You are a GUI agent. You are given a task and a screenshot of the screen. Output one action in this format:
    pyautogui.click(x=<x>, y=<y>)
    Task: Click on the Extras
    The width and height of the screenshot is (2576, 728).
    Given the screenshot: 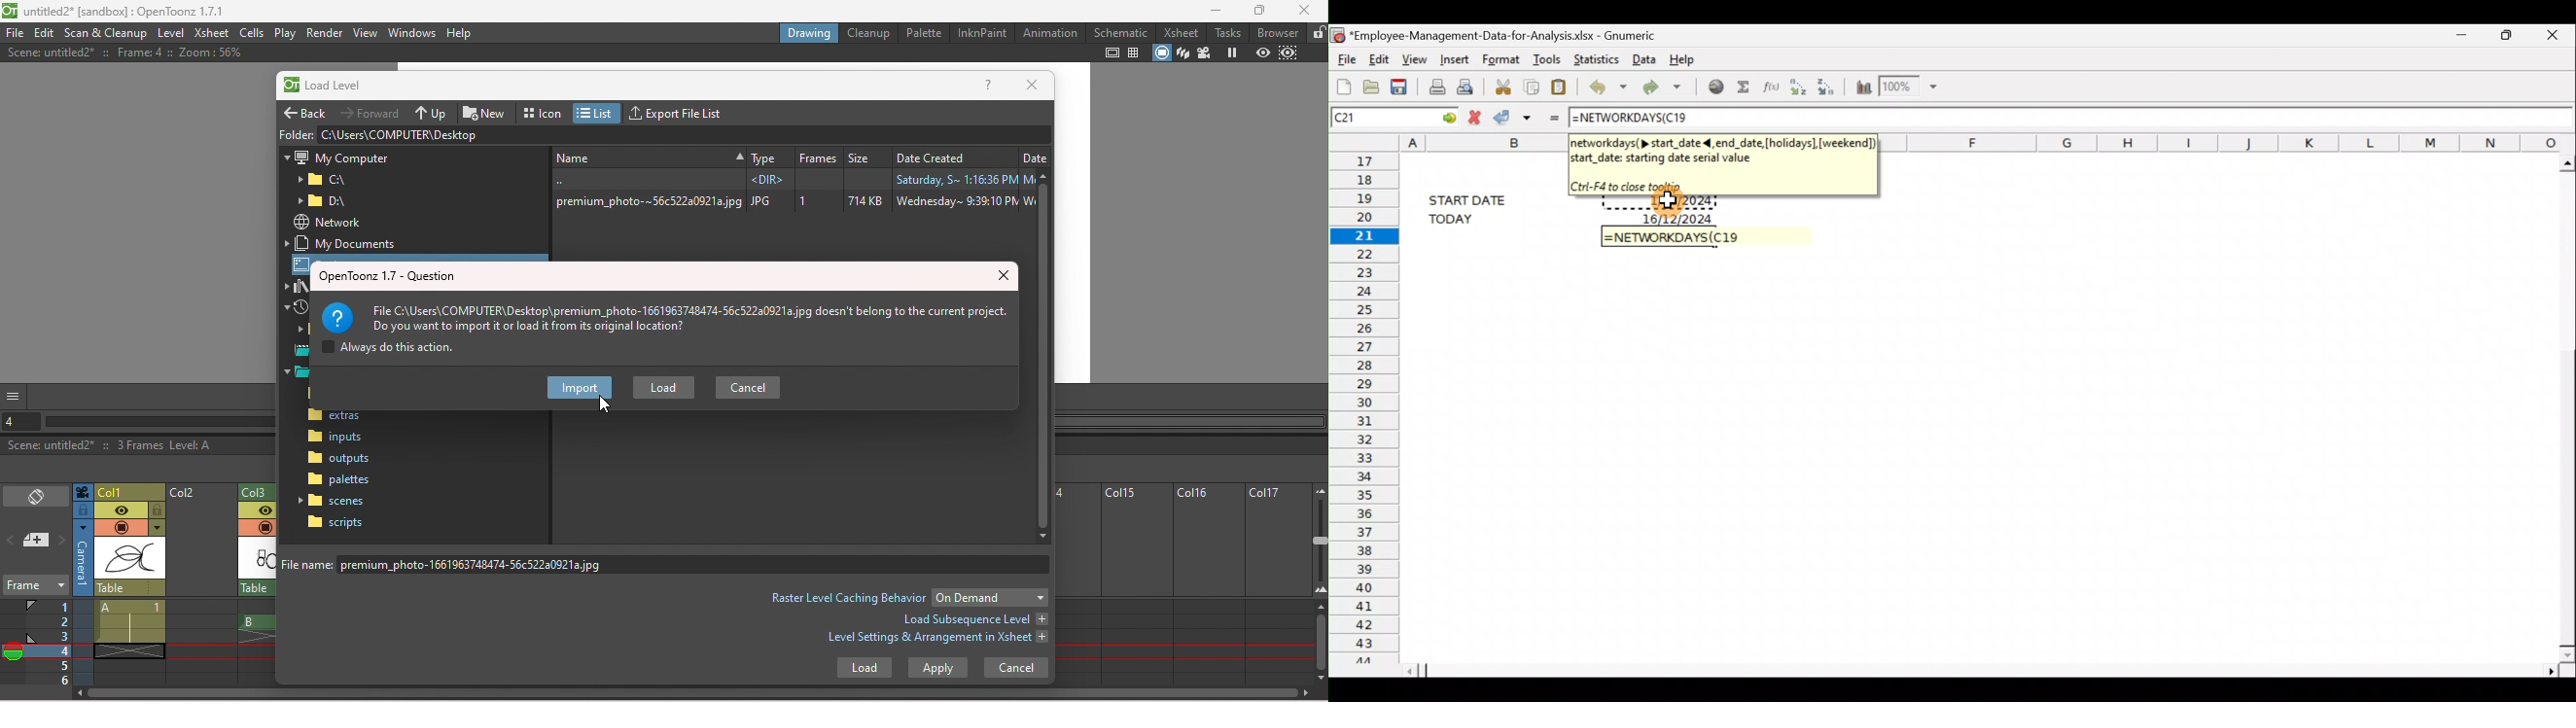 What is the action you would take?
    pyautogui.click(x=344, y=417)
    